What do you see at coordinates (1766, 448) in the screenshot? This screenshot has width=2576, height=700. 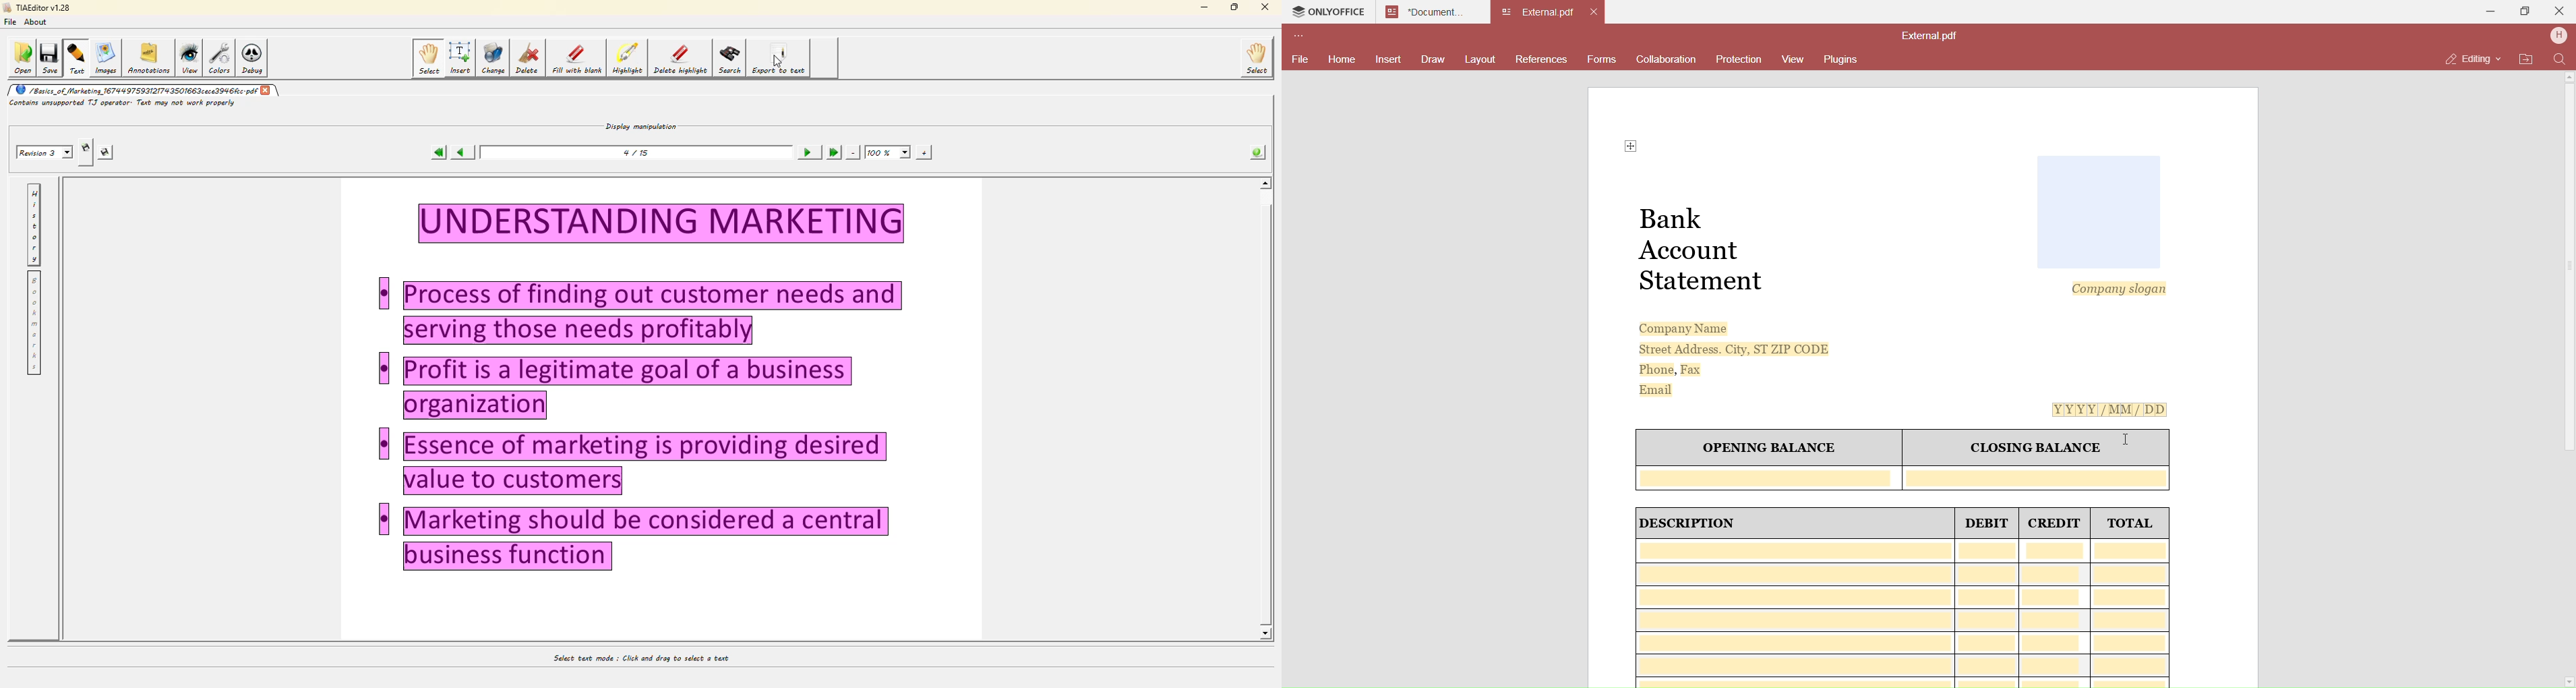 I see `| OPENING BALANCE` at bounding box center [1766, 448].